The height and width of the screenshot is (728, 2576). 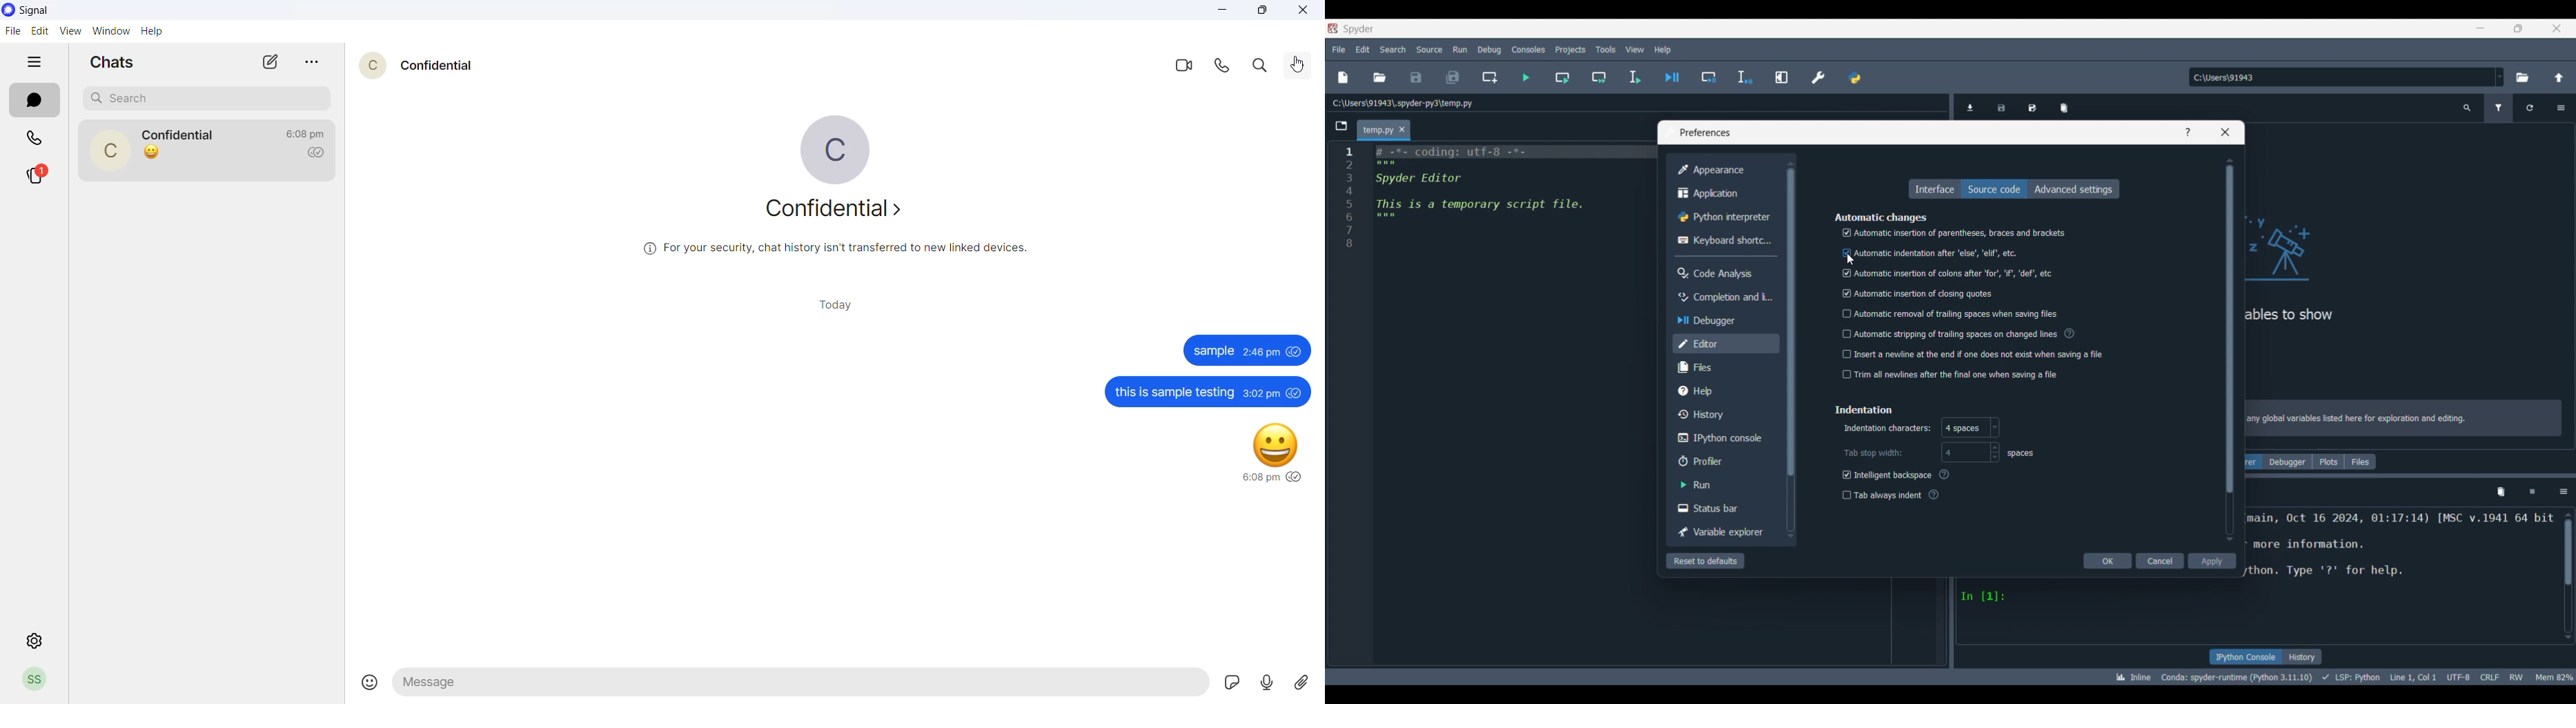 What do you see at coordinates (1261, 393) in the screenshot?
I see `3:02 pm` at bounding box center [1261, 393].